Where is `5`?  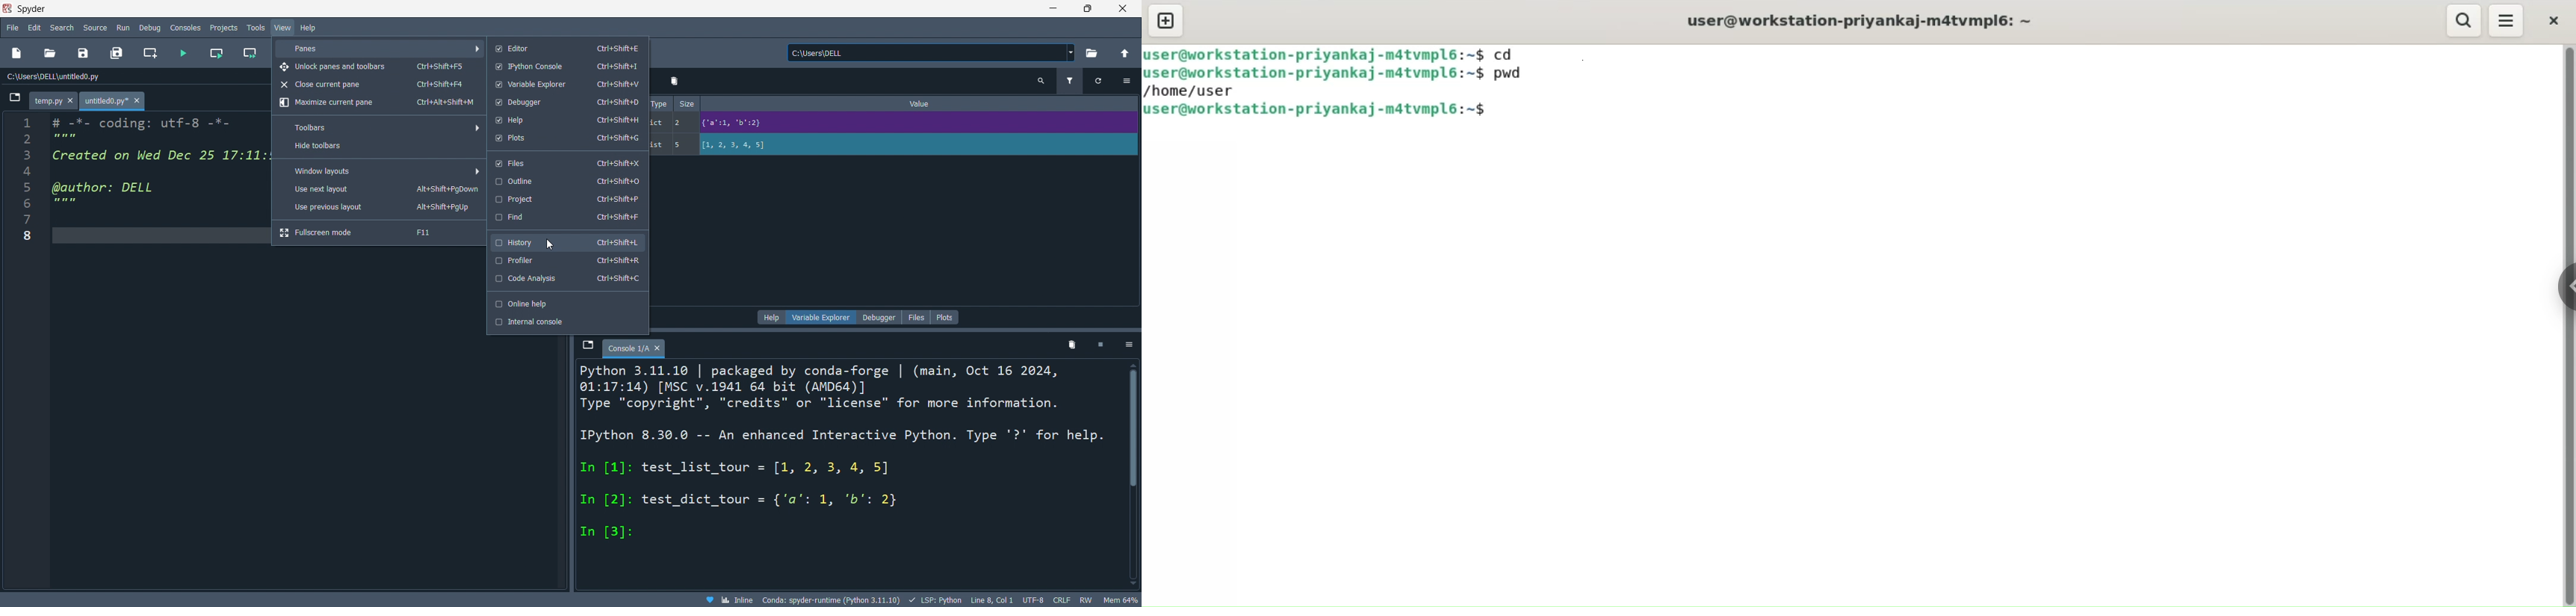 5 is located at coordinates (682, 145).